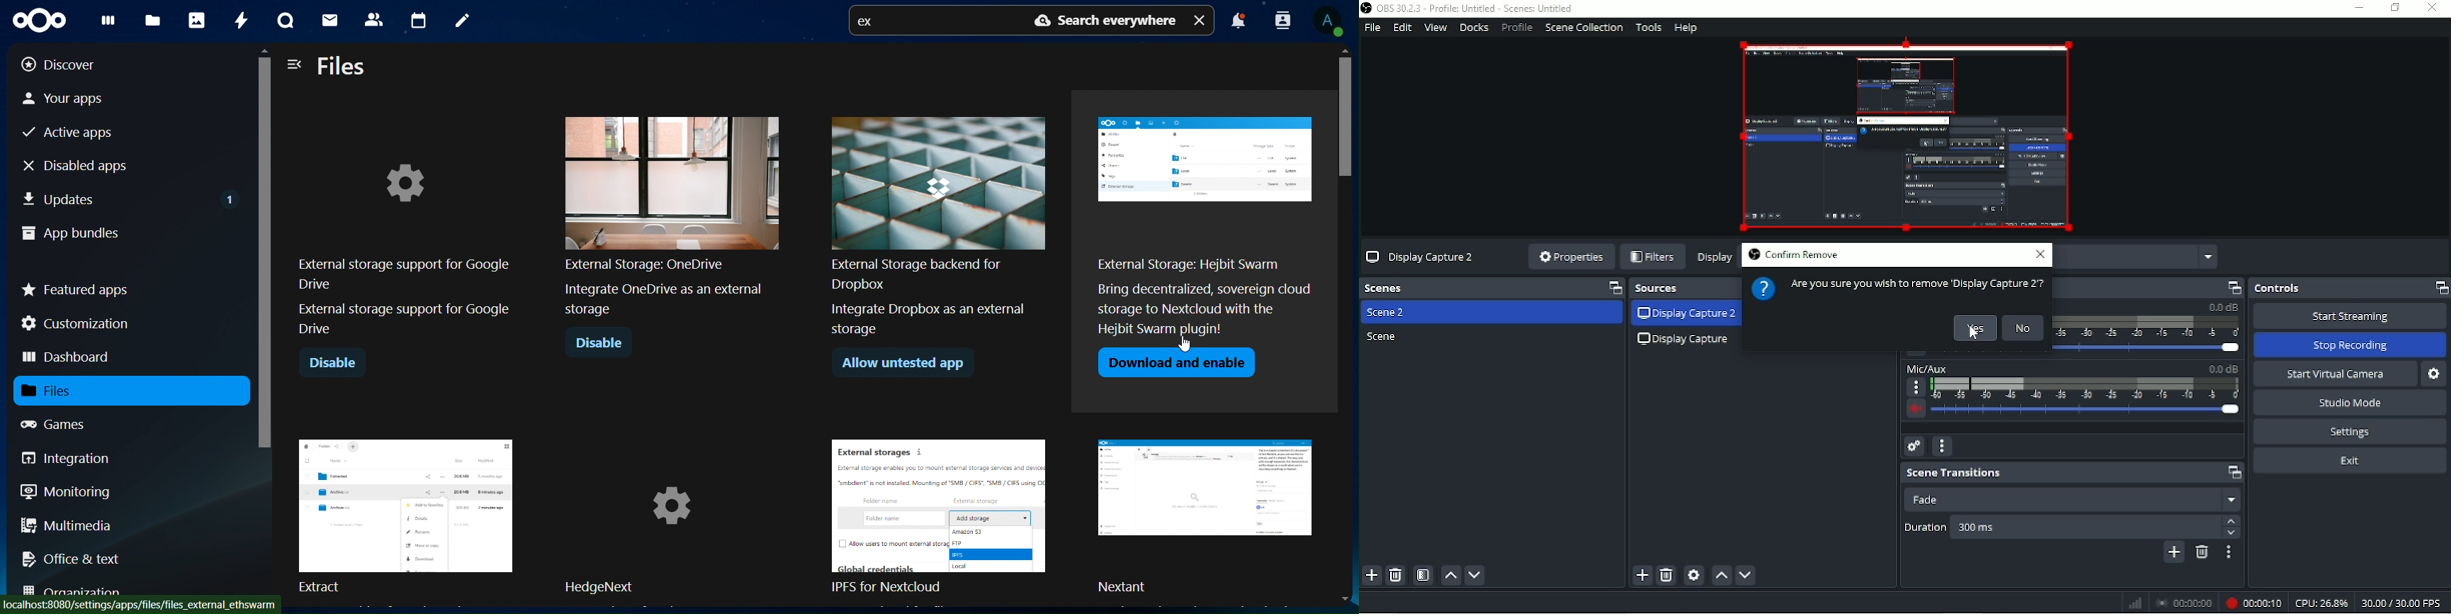 Image resolution: width=2464 pixels, height=616 pixels. I want to click on Properties, so click(1566, 257).